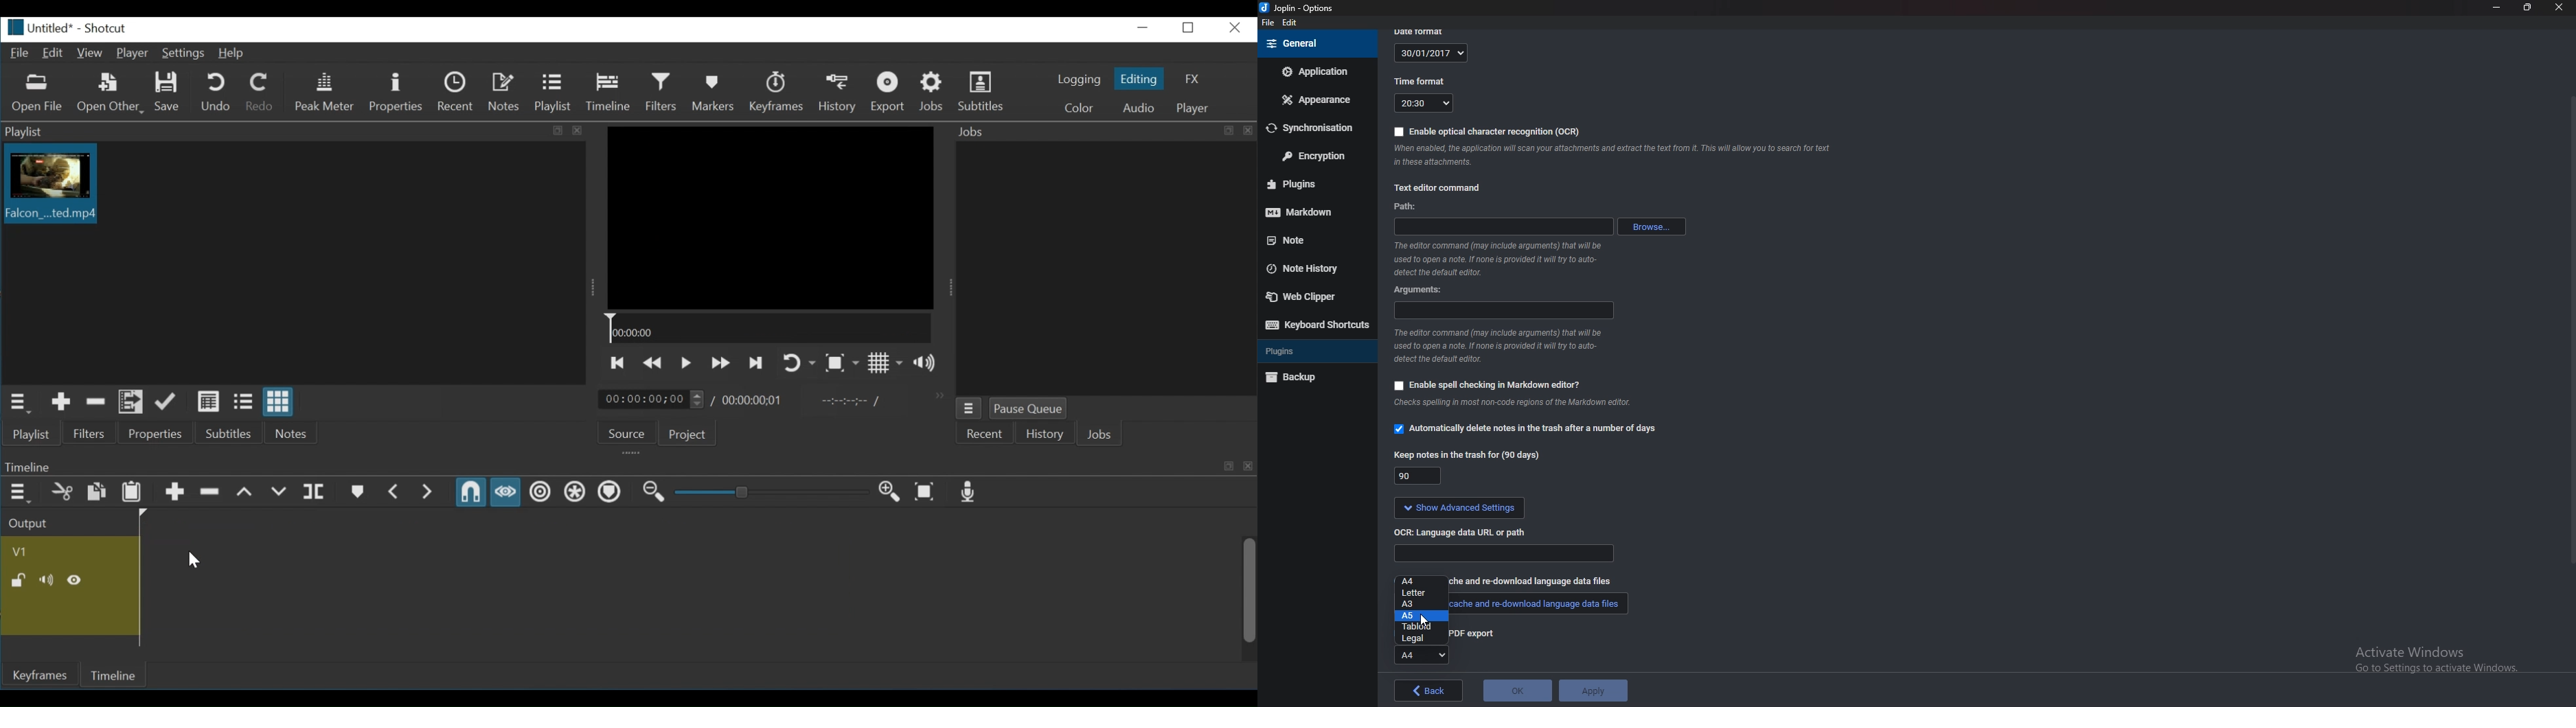 The width and height of the screenshot is (2576, 728). I want to click on Appearance, so click(1314, 100).